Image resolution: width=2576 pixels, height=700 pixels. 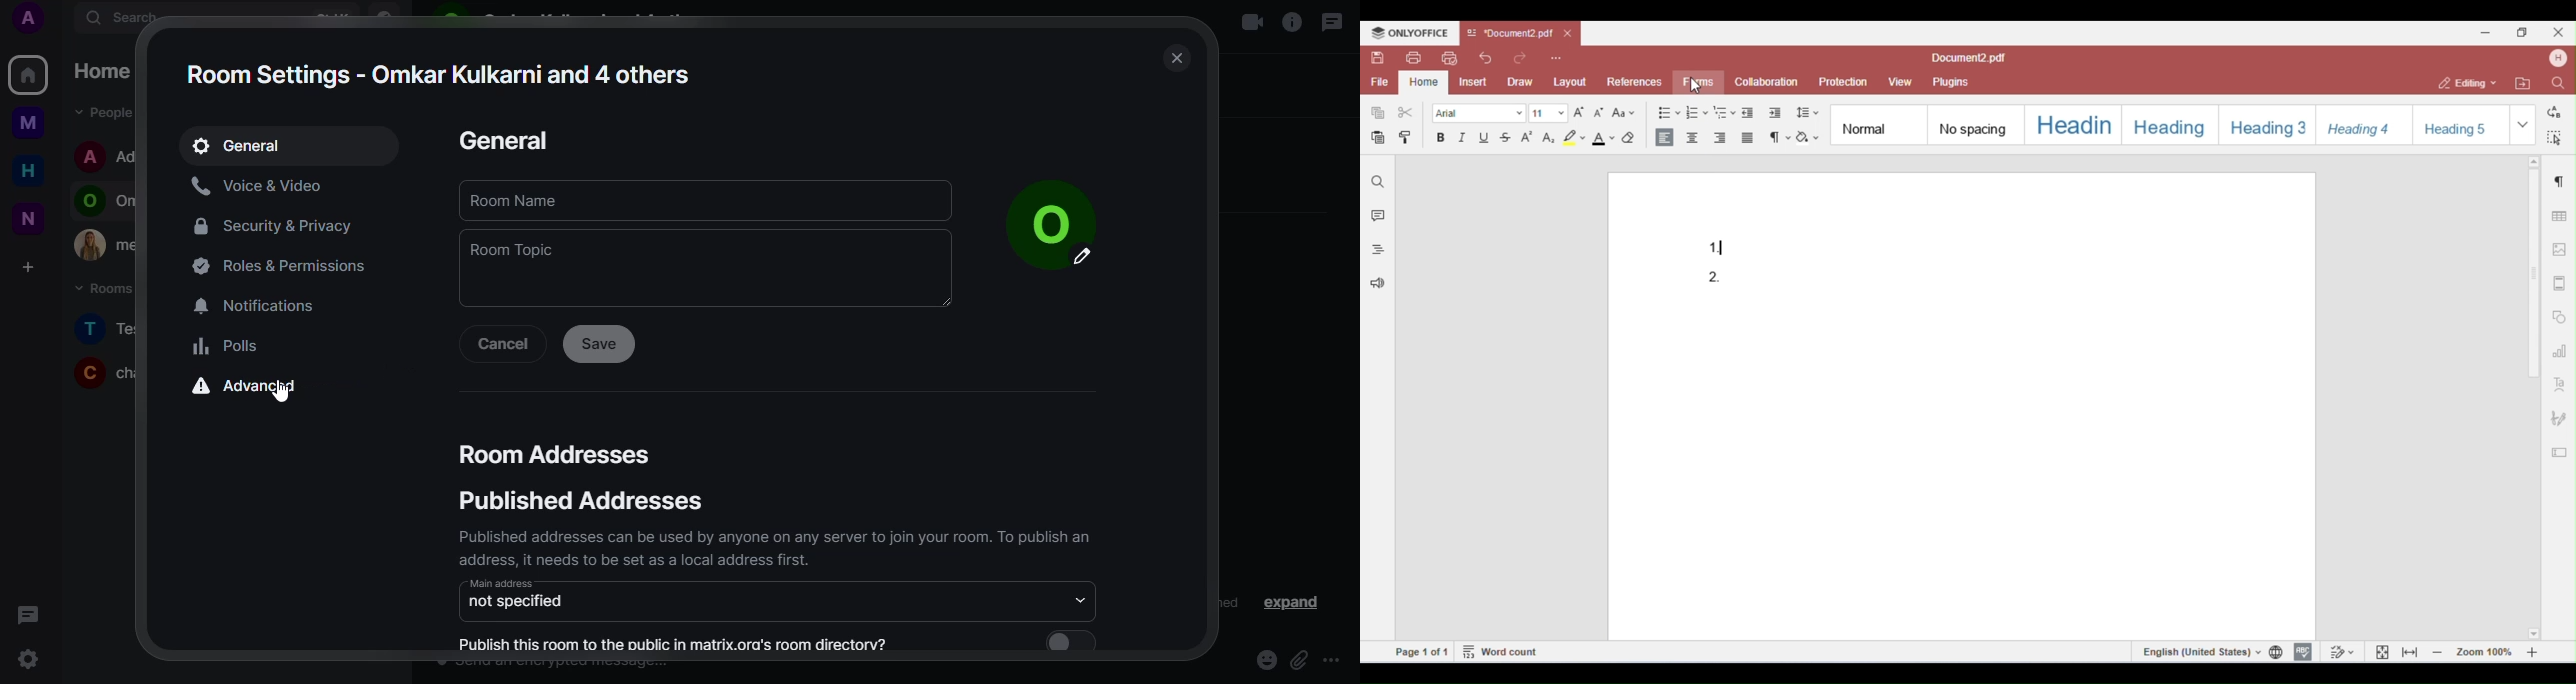 I want to click on picture, so click(x=1058, y=227).